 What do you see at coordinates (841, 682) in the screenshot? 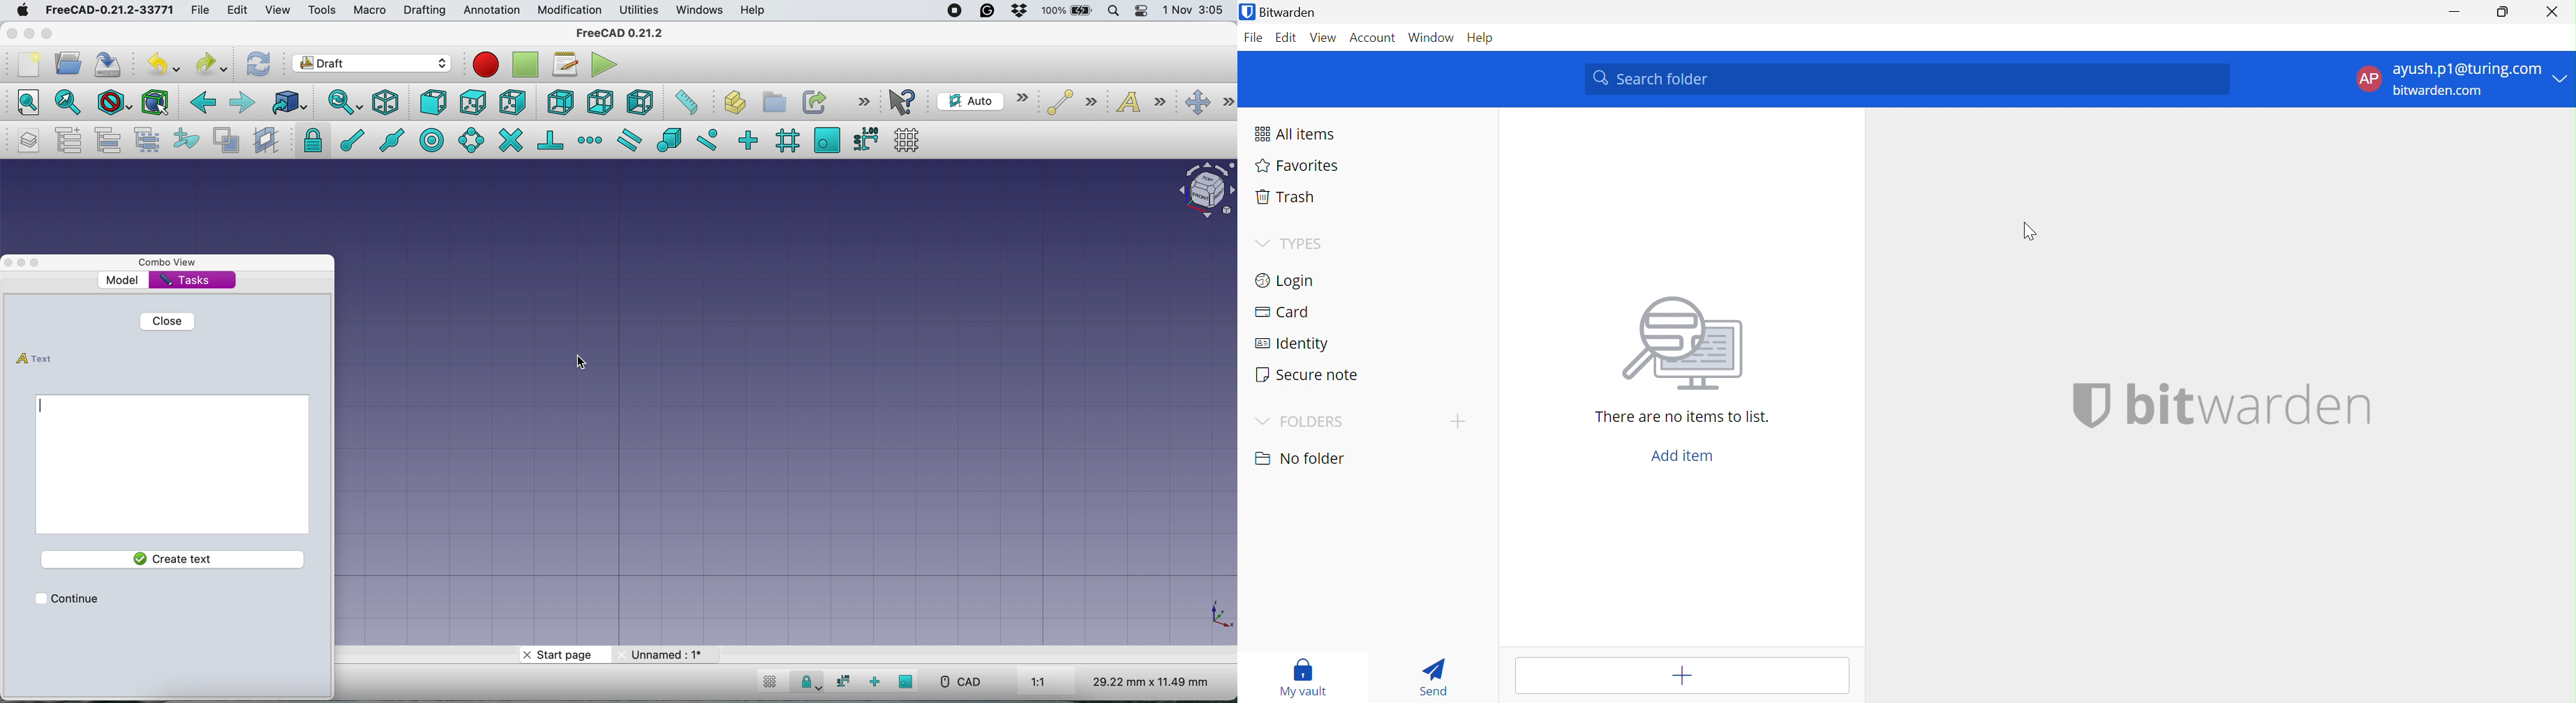
I see `snap dimensions` at bounding box center [841, 682].